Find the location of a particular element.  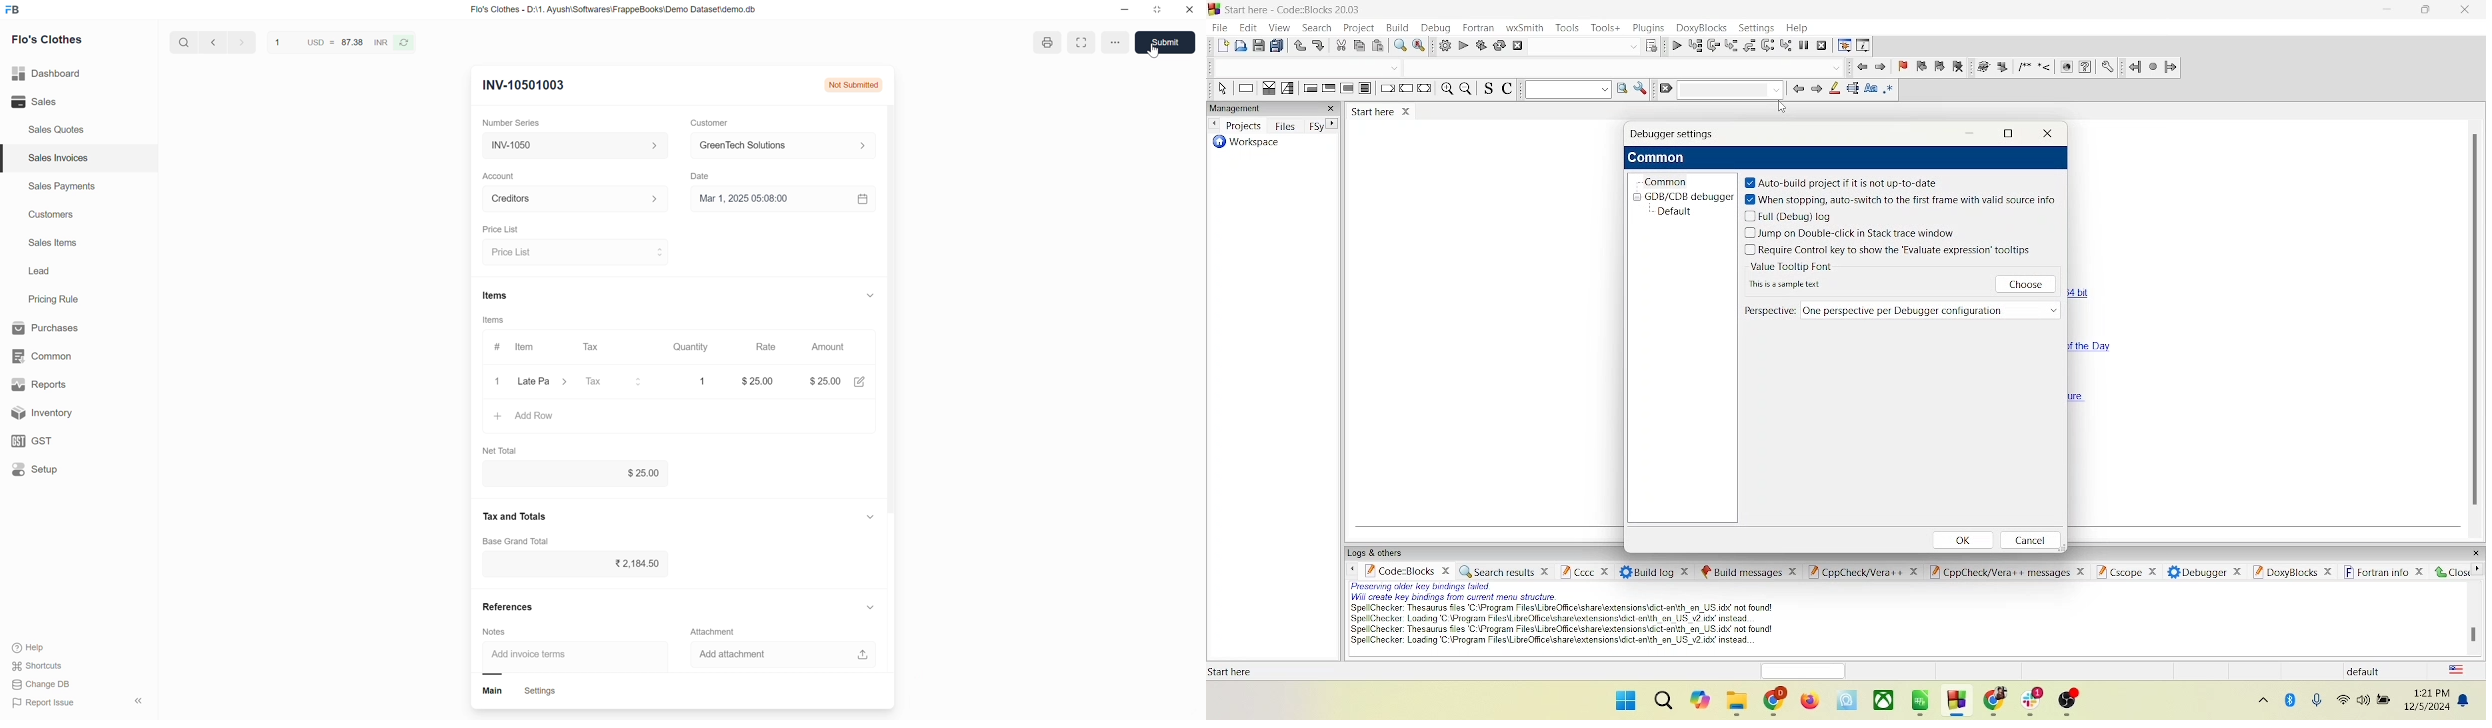

USD = 87.38 INR is located at coordinates (327, 44).